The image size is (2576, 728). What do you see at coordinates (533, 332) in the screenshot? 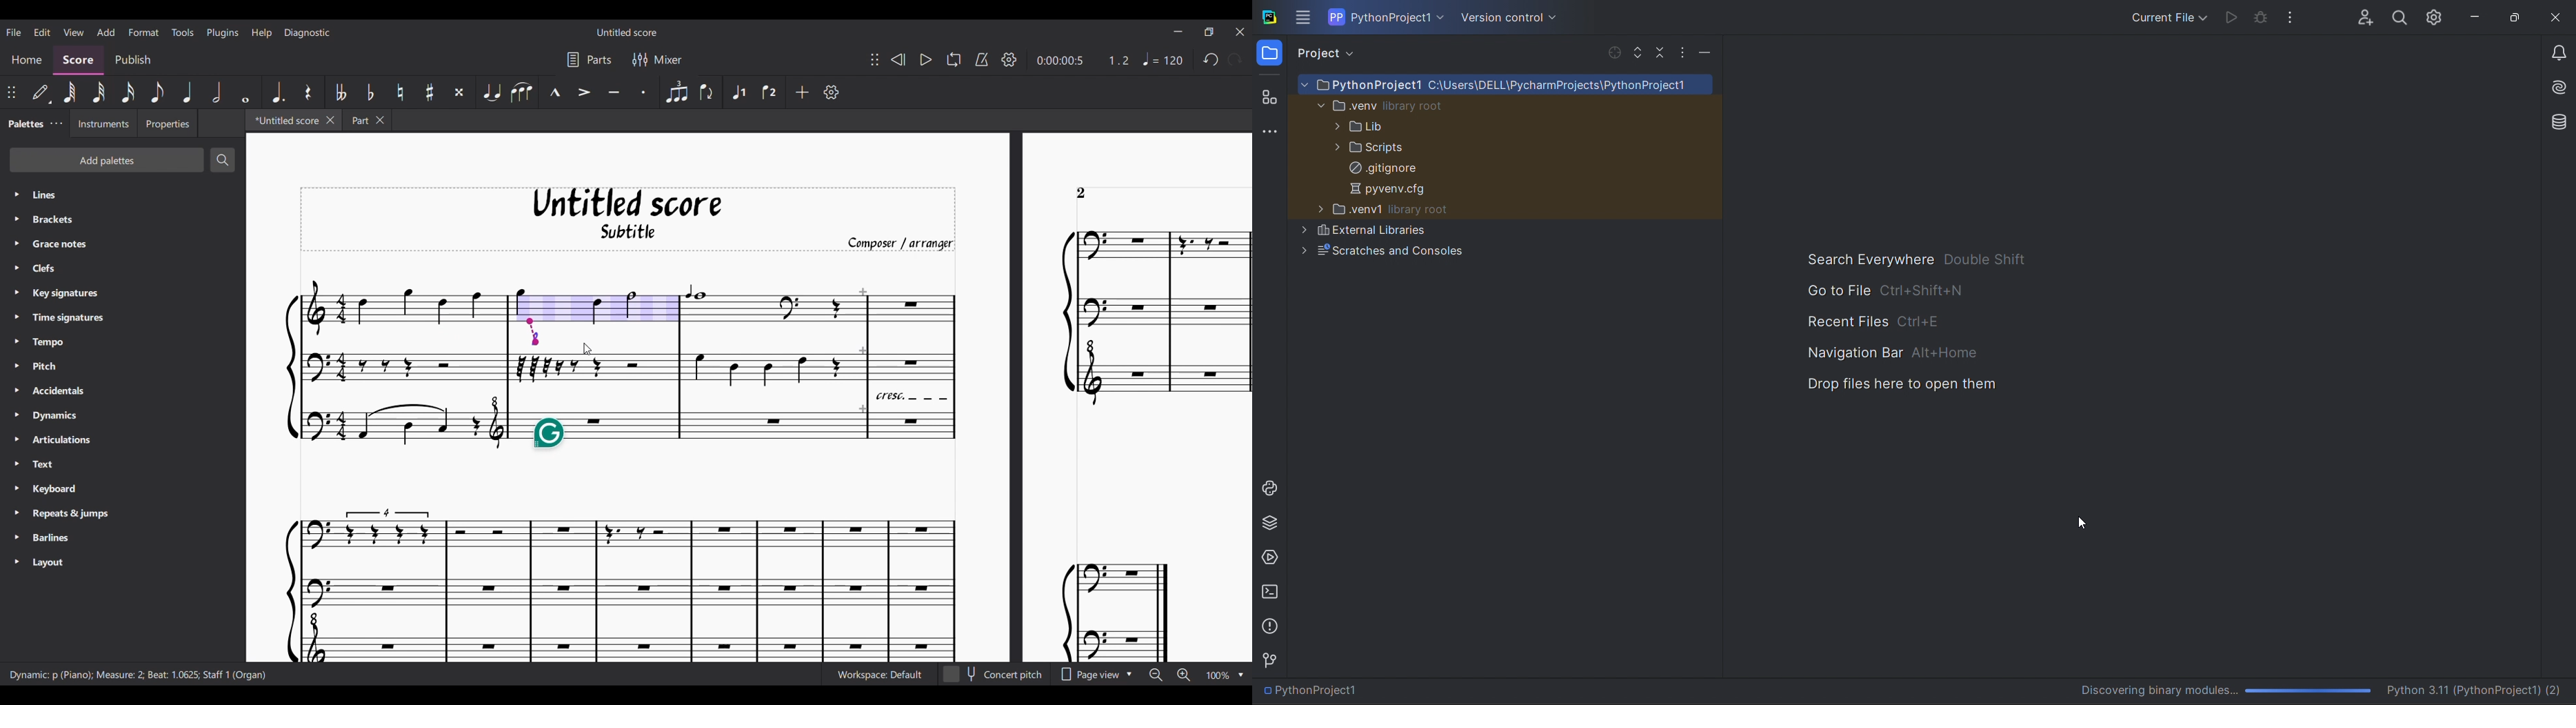
I see `Indicates note the dynamic marking is going to get attached to` at bounding box center [533, 332].